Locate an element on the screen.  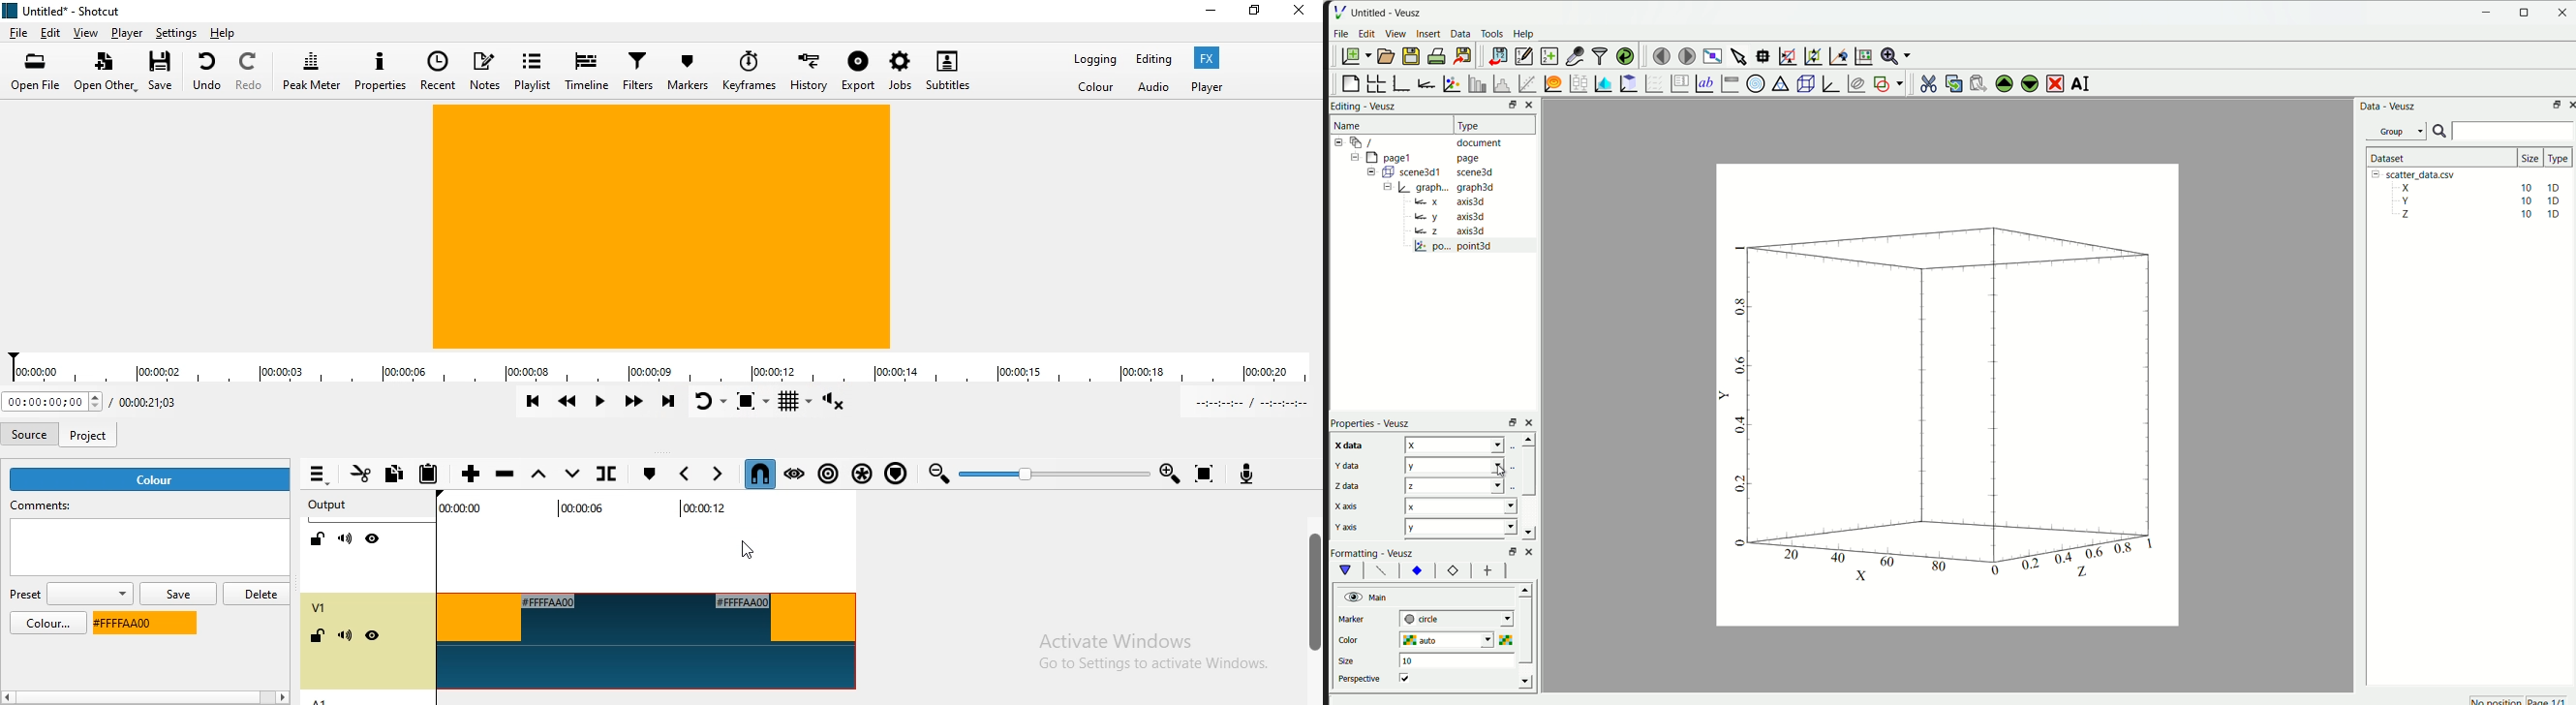
preset is located at coordinates (70, 595).